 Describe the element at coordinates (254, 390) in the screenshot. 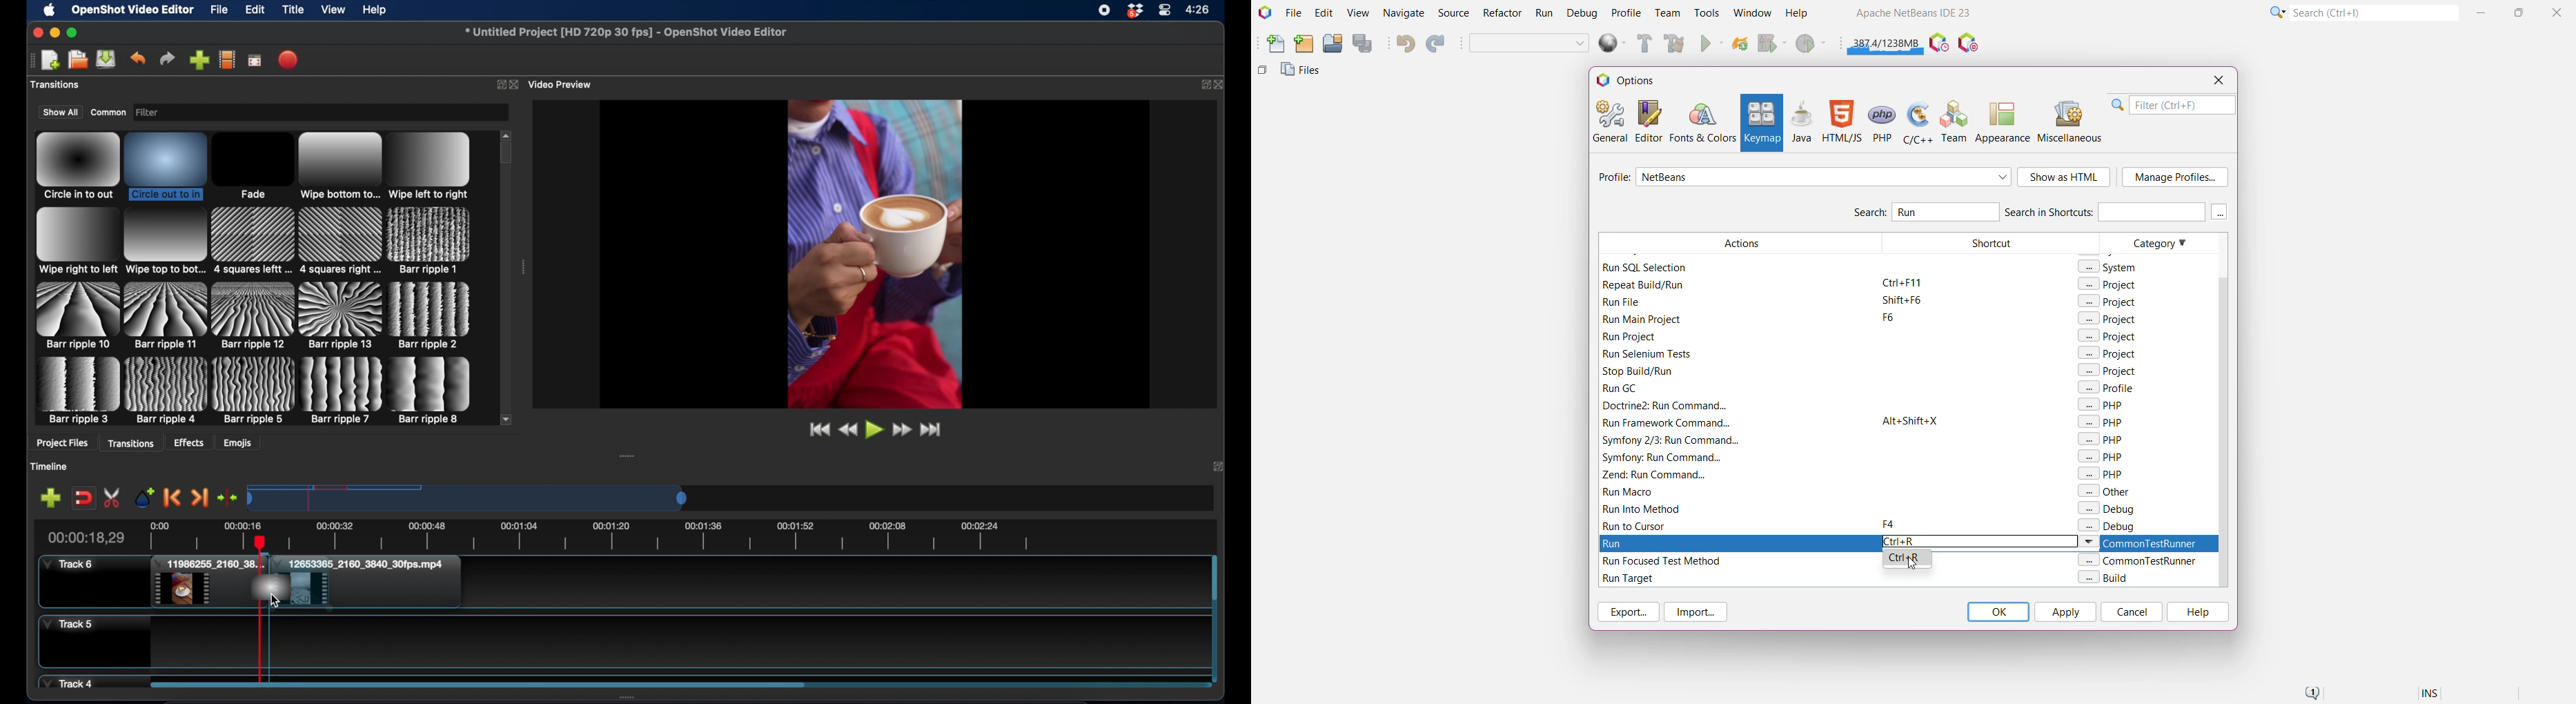

I see `transition` at that location.